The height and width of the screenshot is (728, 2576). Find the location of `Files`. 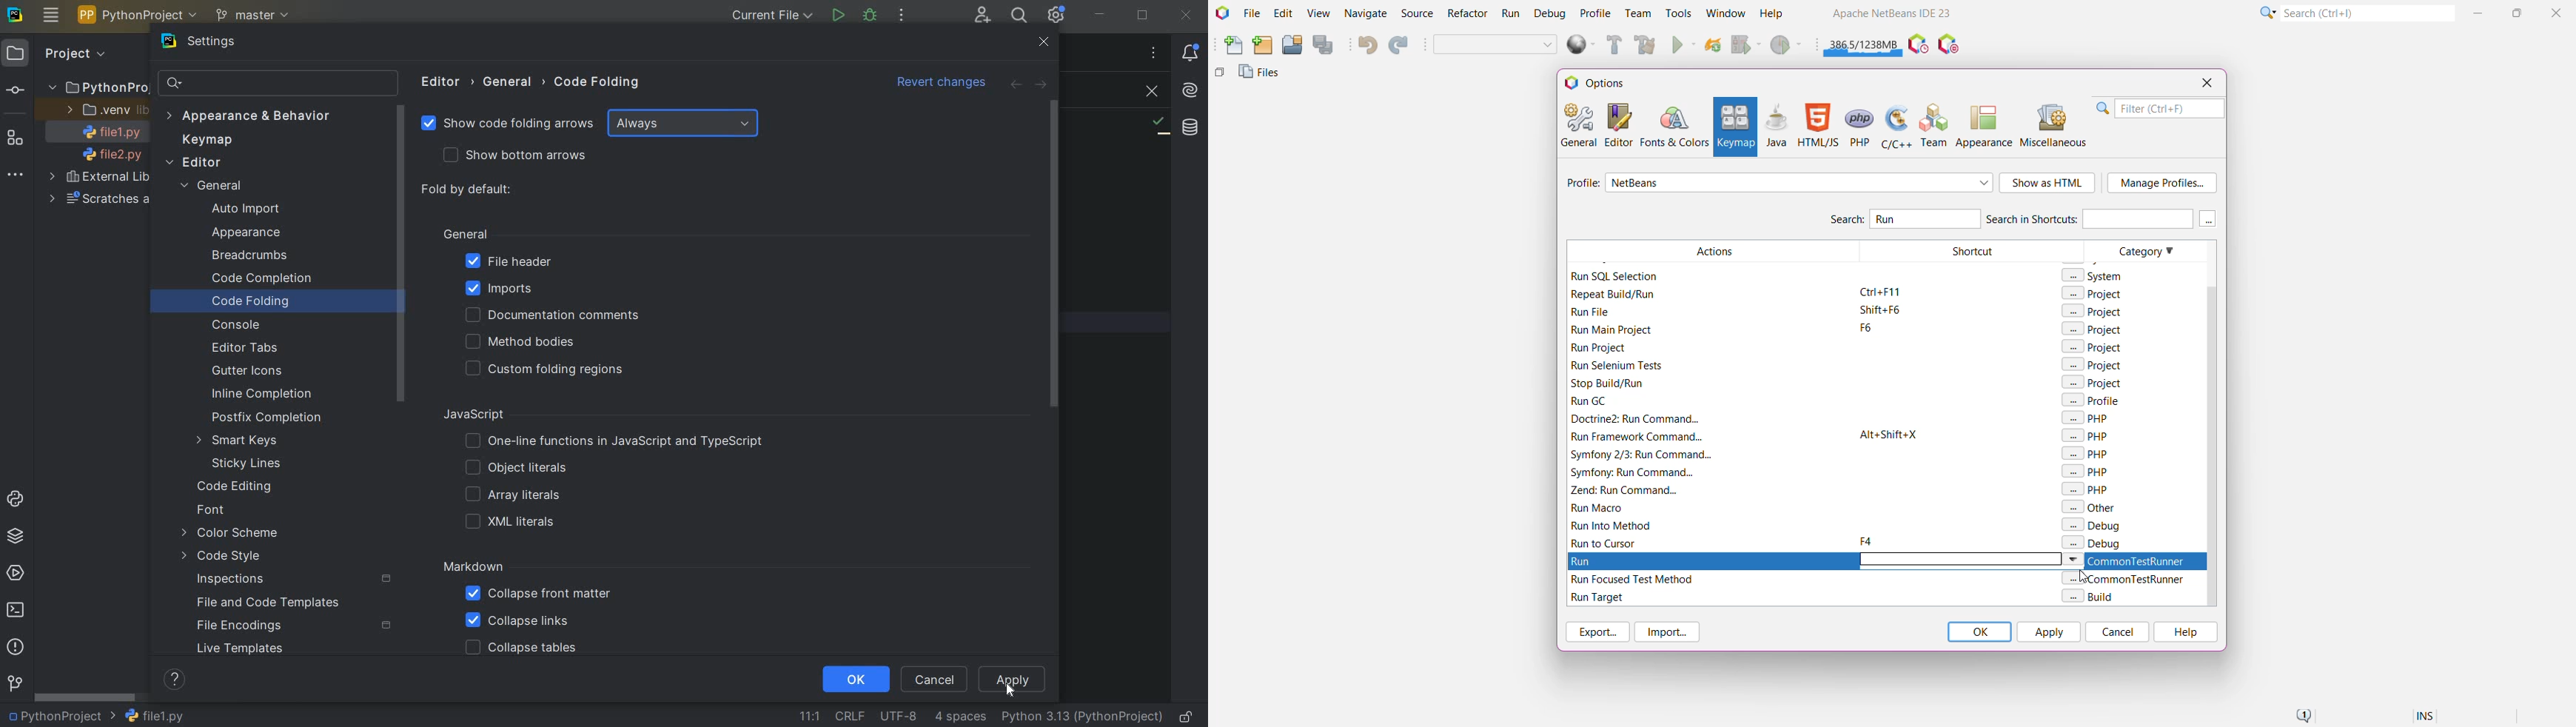

Files is located at coordinates (1262, 76).